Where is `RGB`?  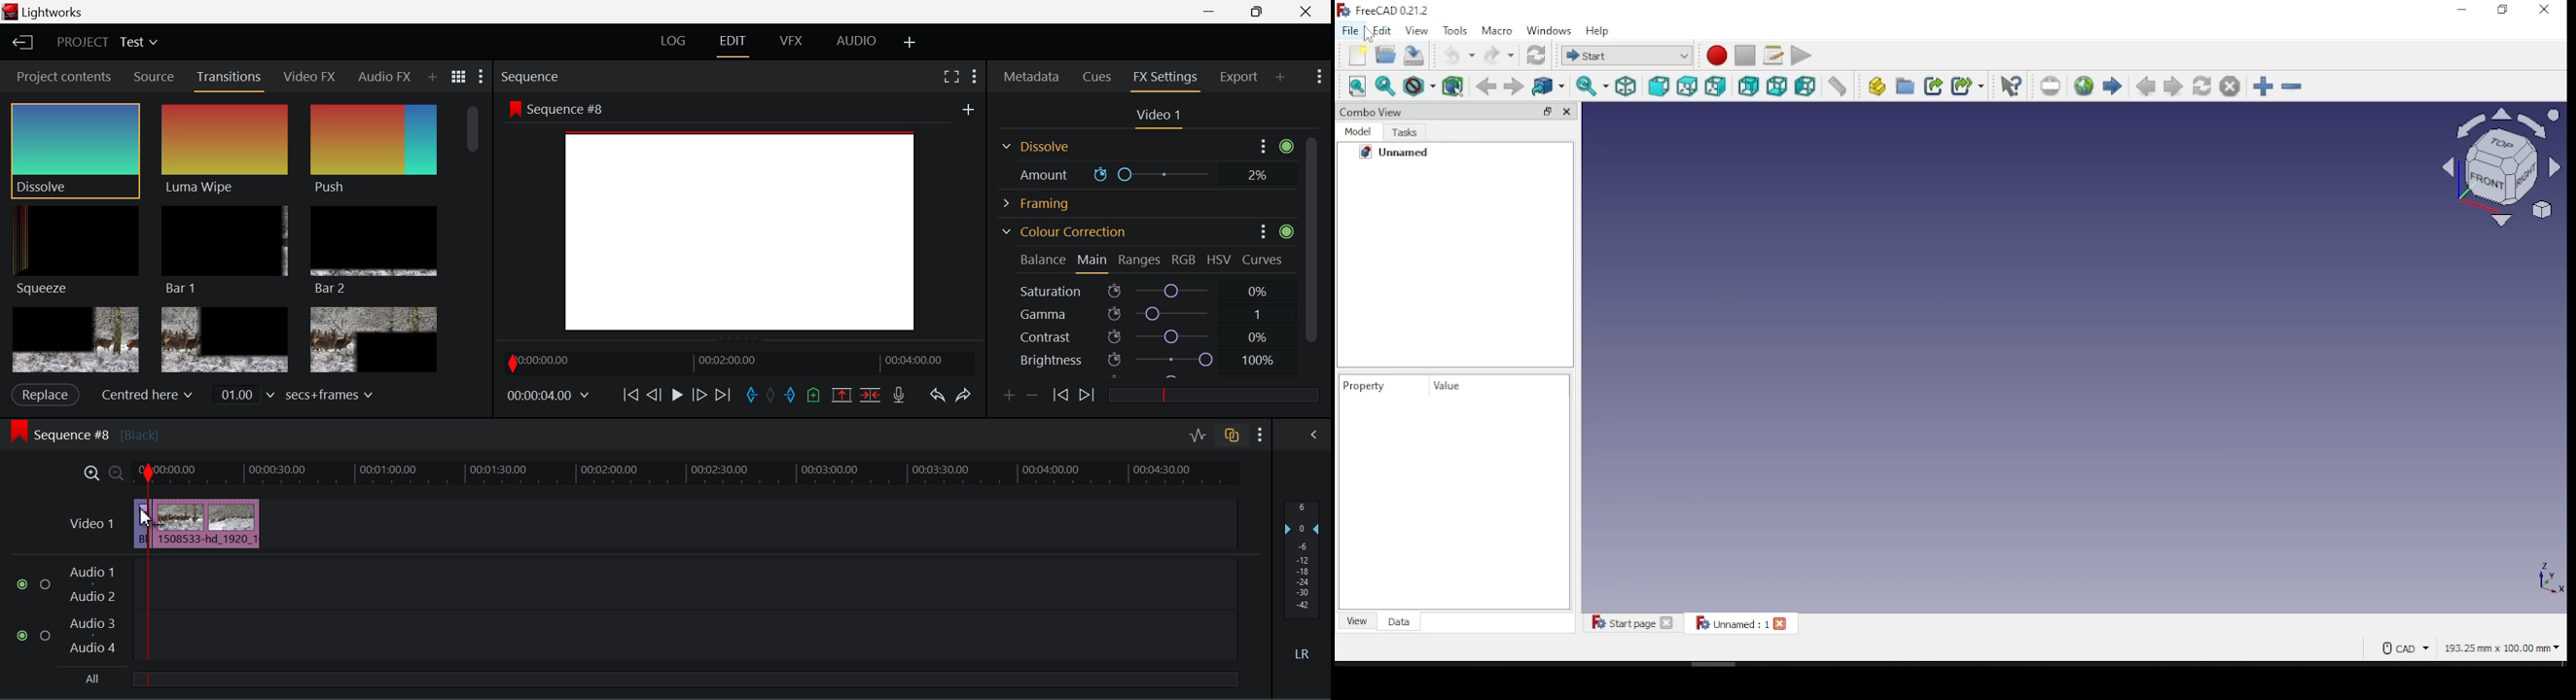
RGB is located at coordinates (1182, 260).